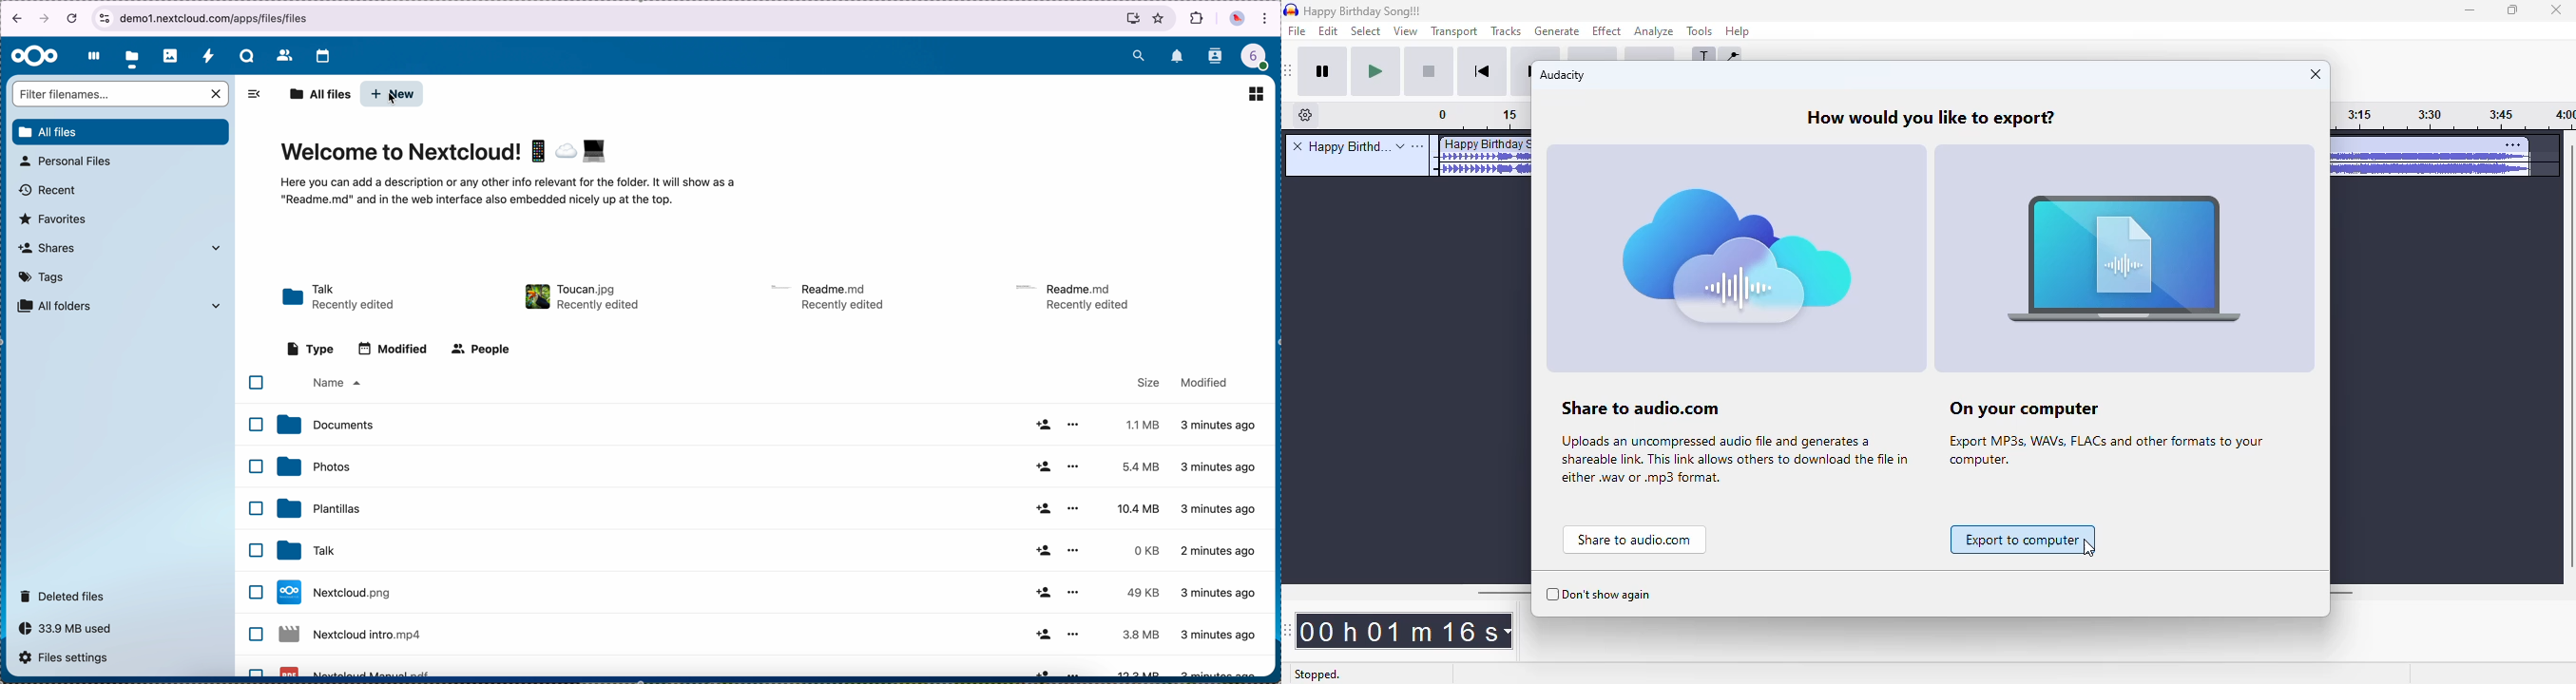 This screenshot has width=2576, height=700. What do you see at coordinates (2089, 549) in the screenshot?
I see `cursor` at bounding box center [2089, 549].